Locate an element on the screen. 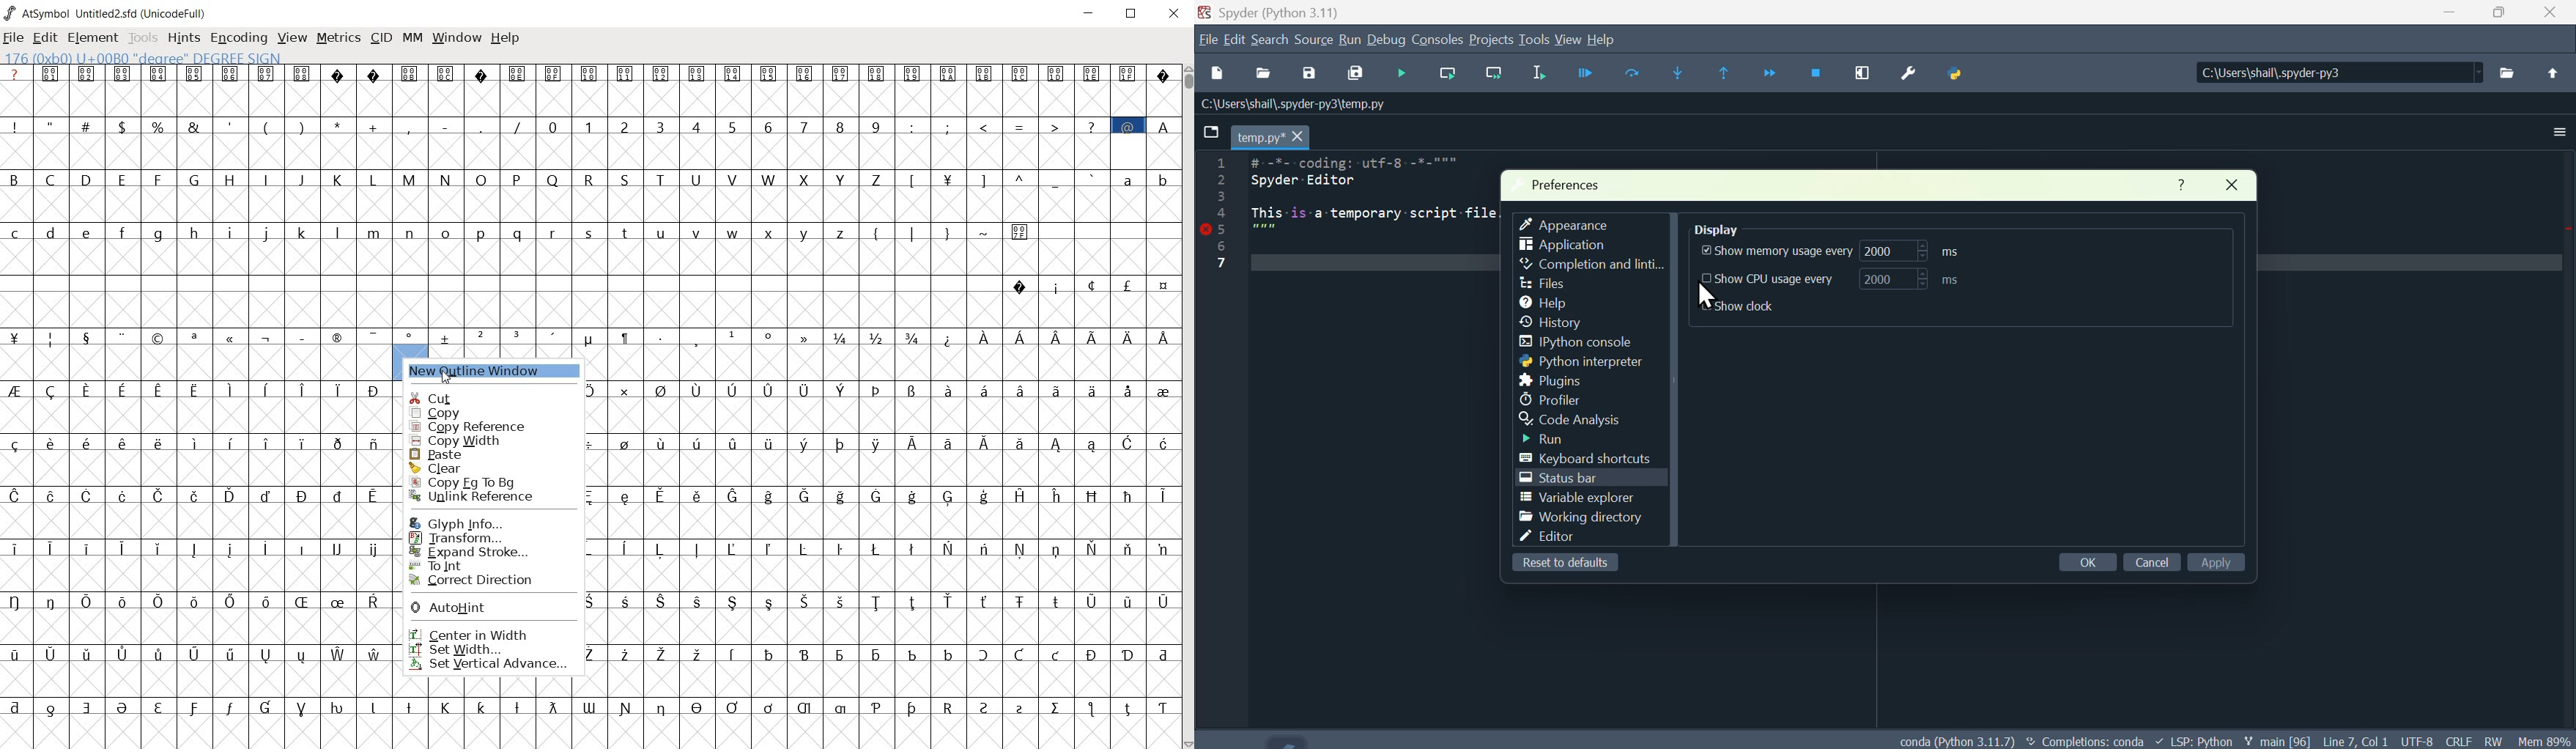  special letters is located at coordinates (881, 653).